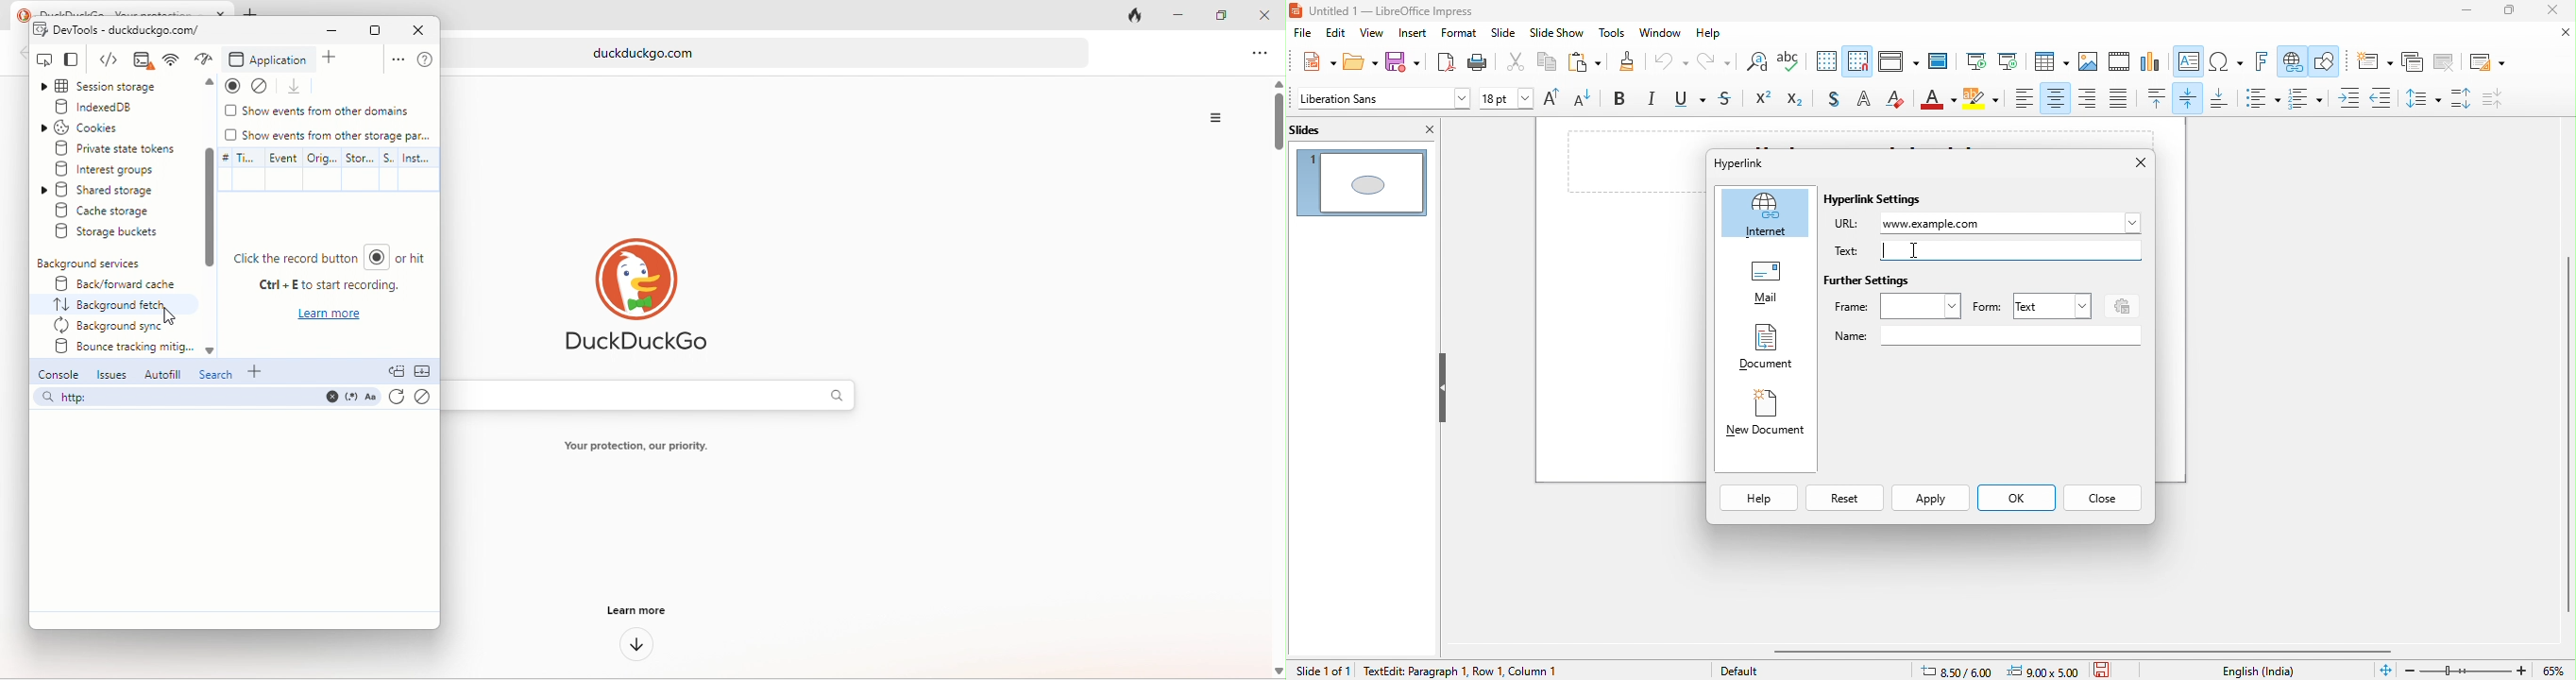  Describe the element at coordinates (2421, 97) in the screenshot. I see `set line spacing` at that location.